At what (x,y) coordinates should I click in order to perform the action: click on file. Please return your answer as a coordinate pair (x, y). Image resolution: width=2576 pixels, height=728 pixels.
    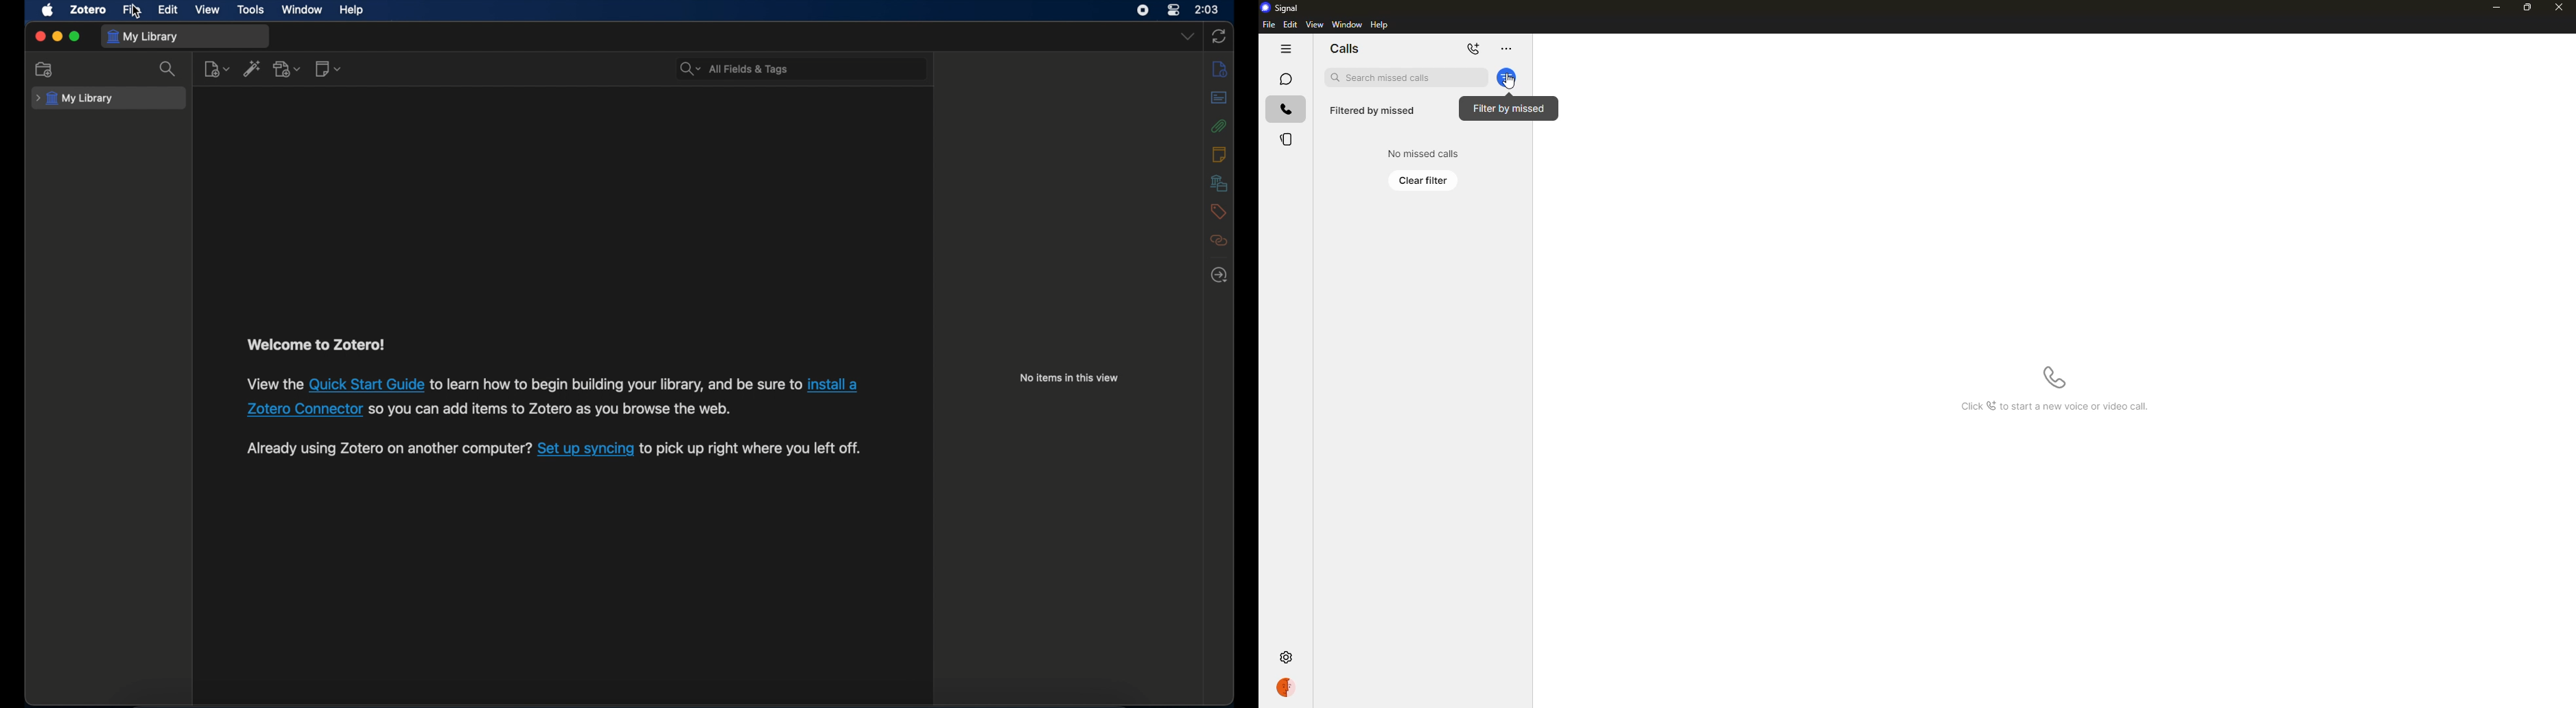
    Looking at the image, I should click on (131, 10).